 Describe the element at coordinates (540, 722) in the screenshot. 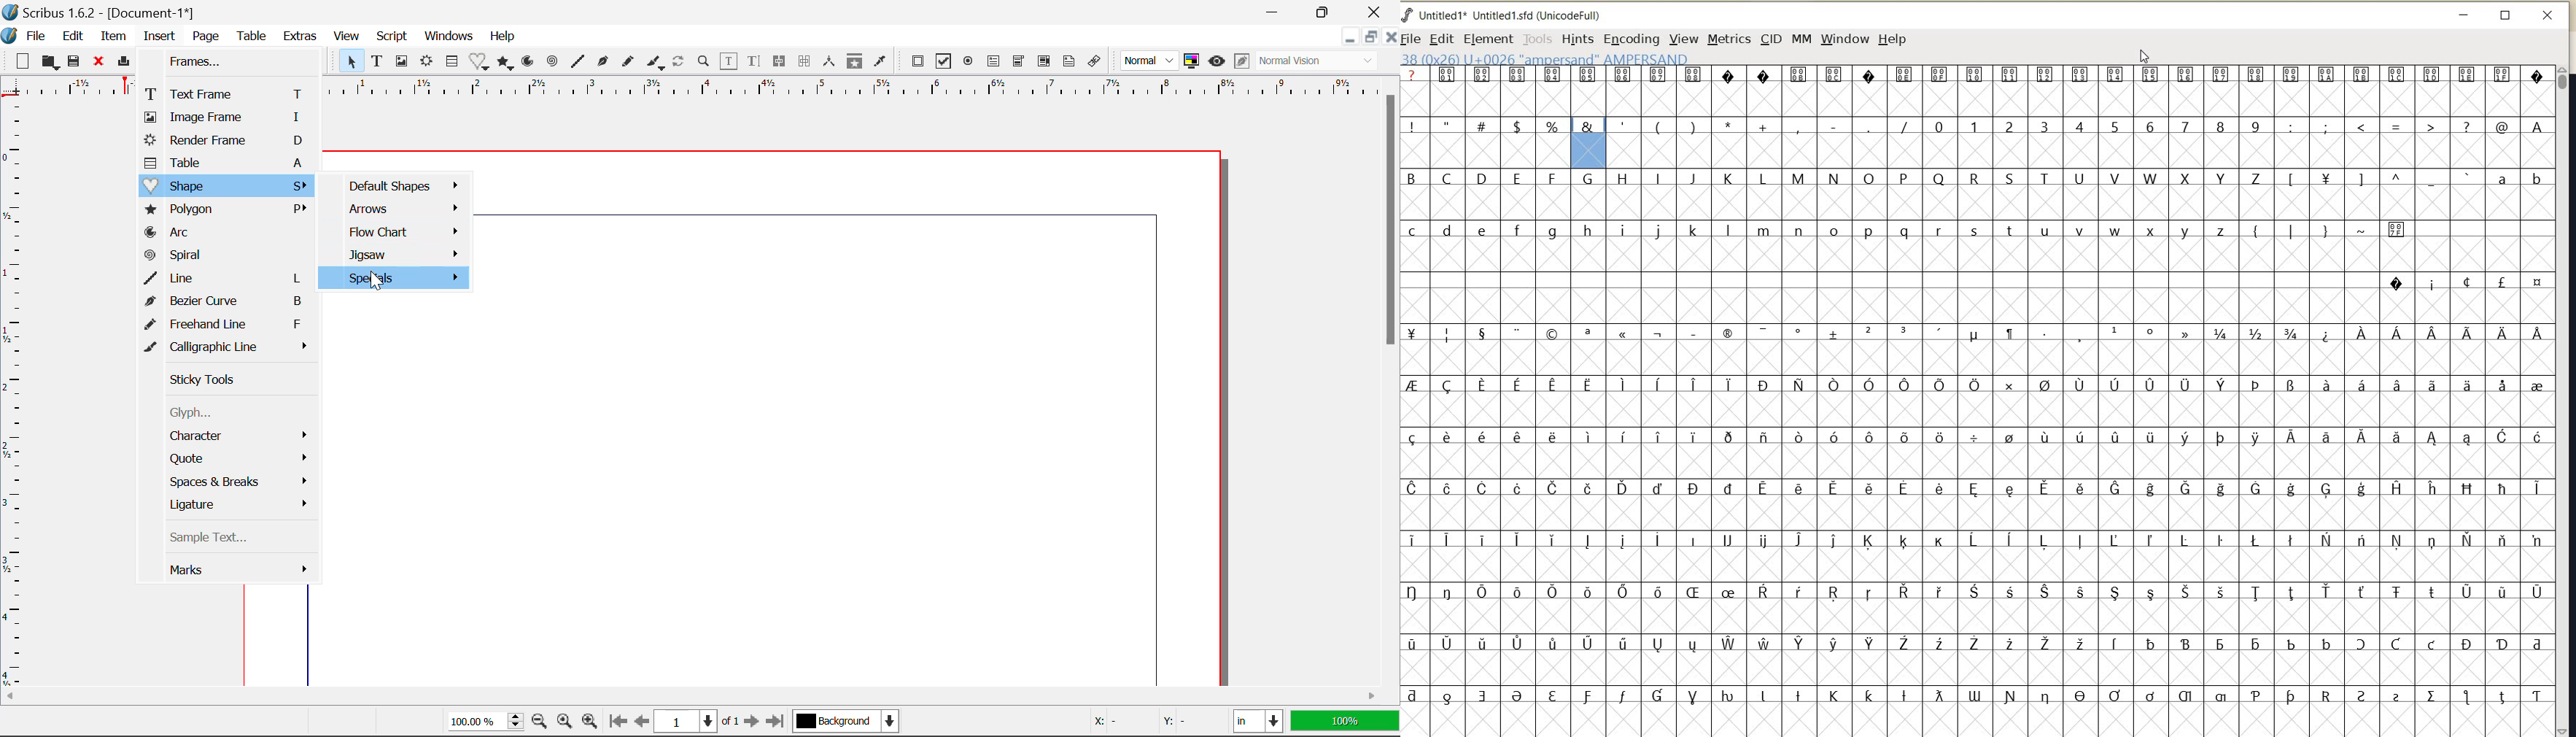

I see `Zoom Out` at that location.